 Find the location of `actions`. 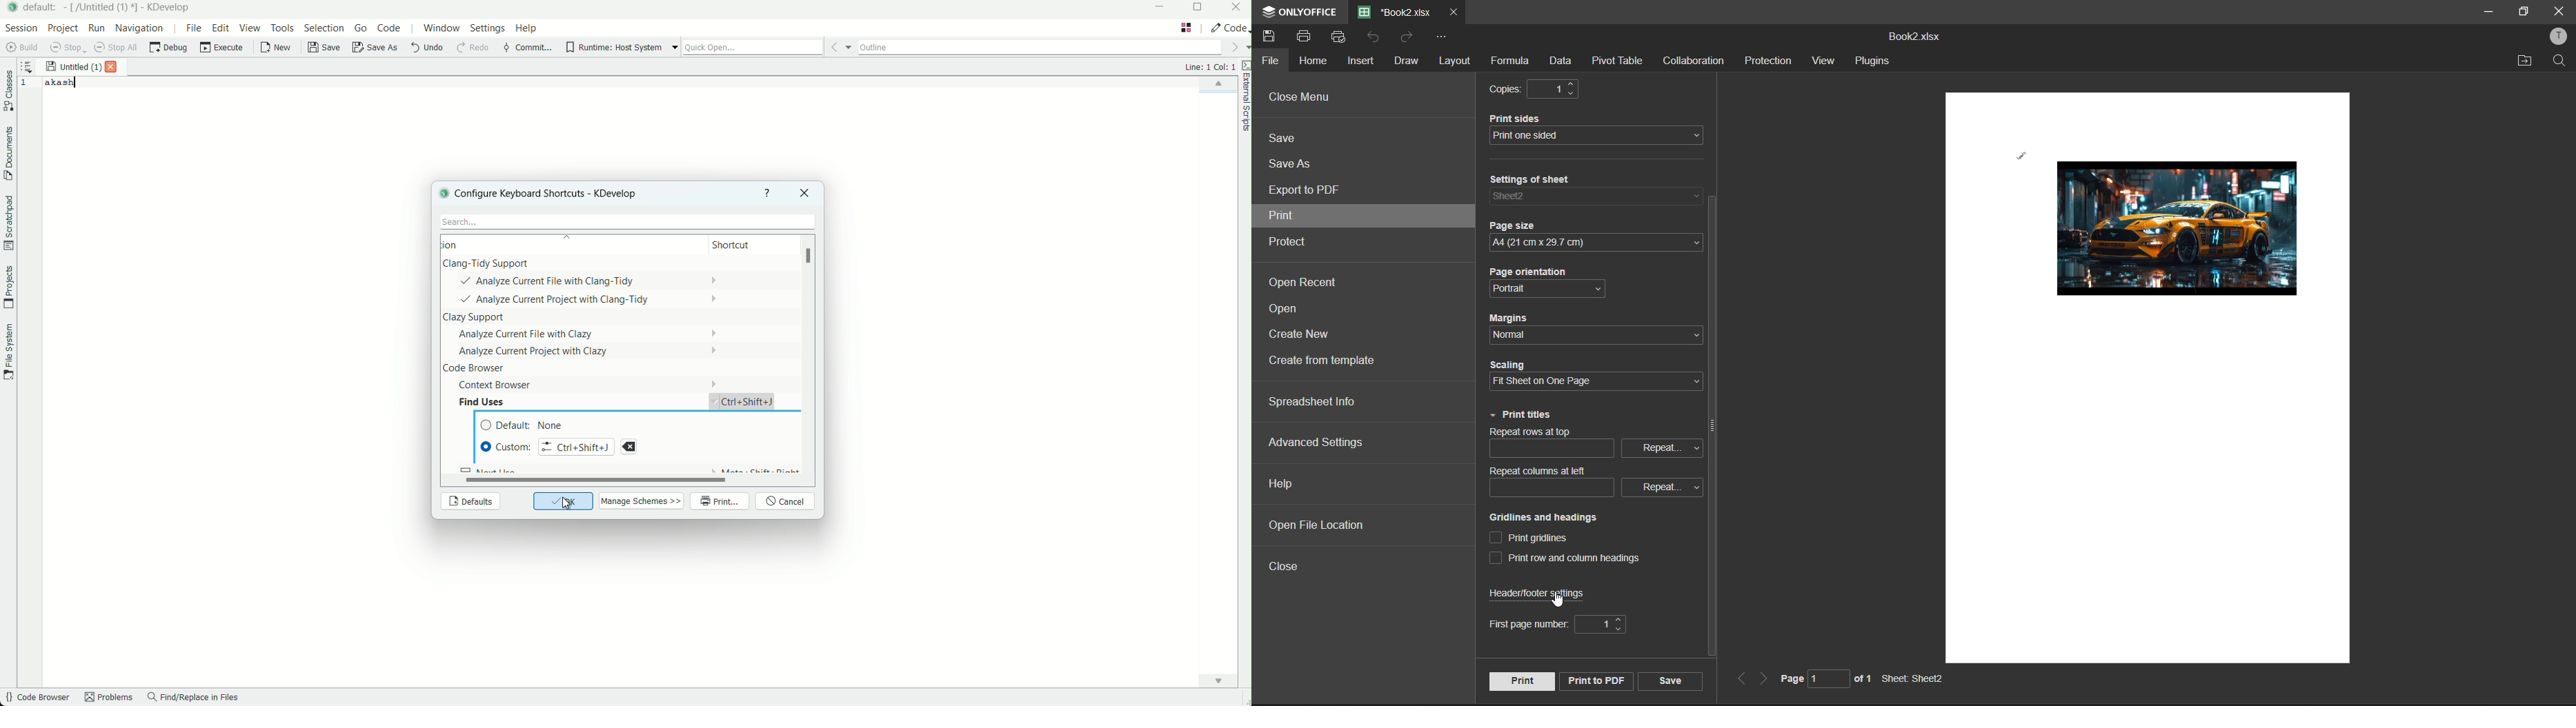

actions is located at coordinates (576, 325).